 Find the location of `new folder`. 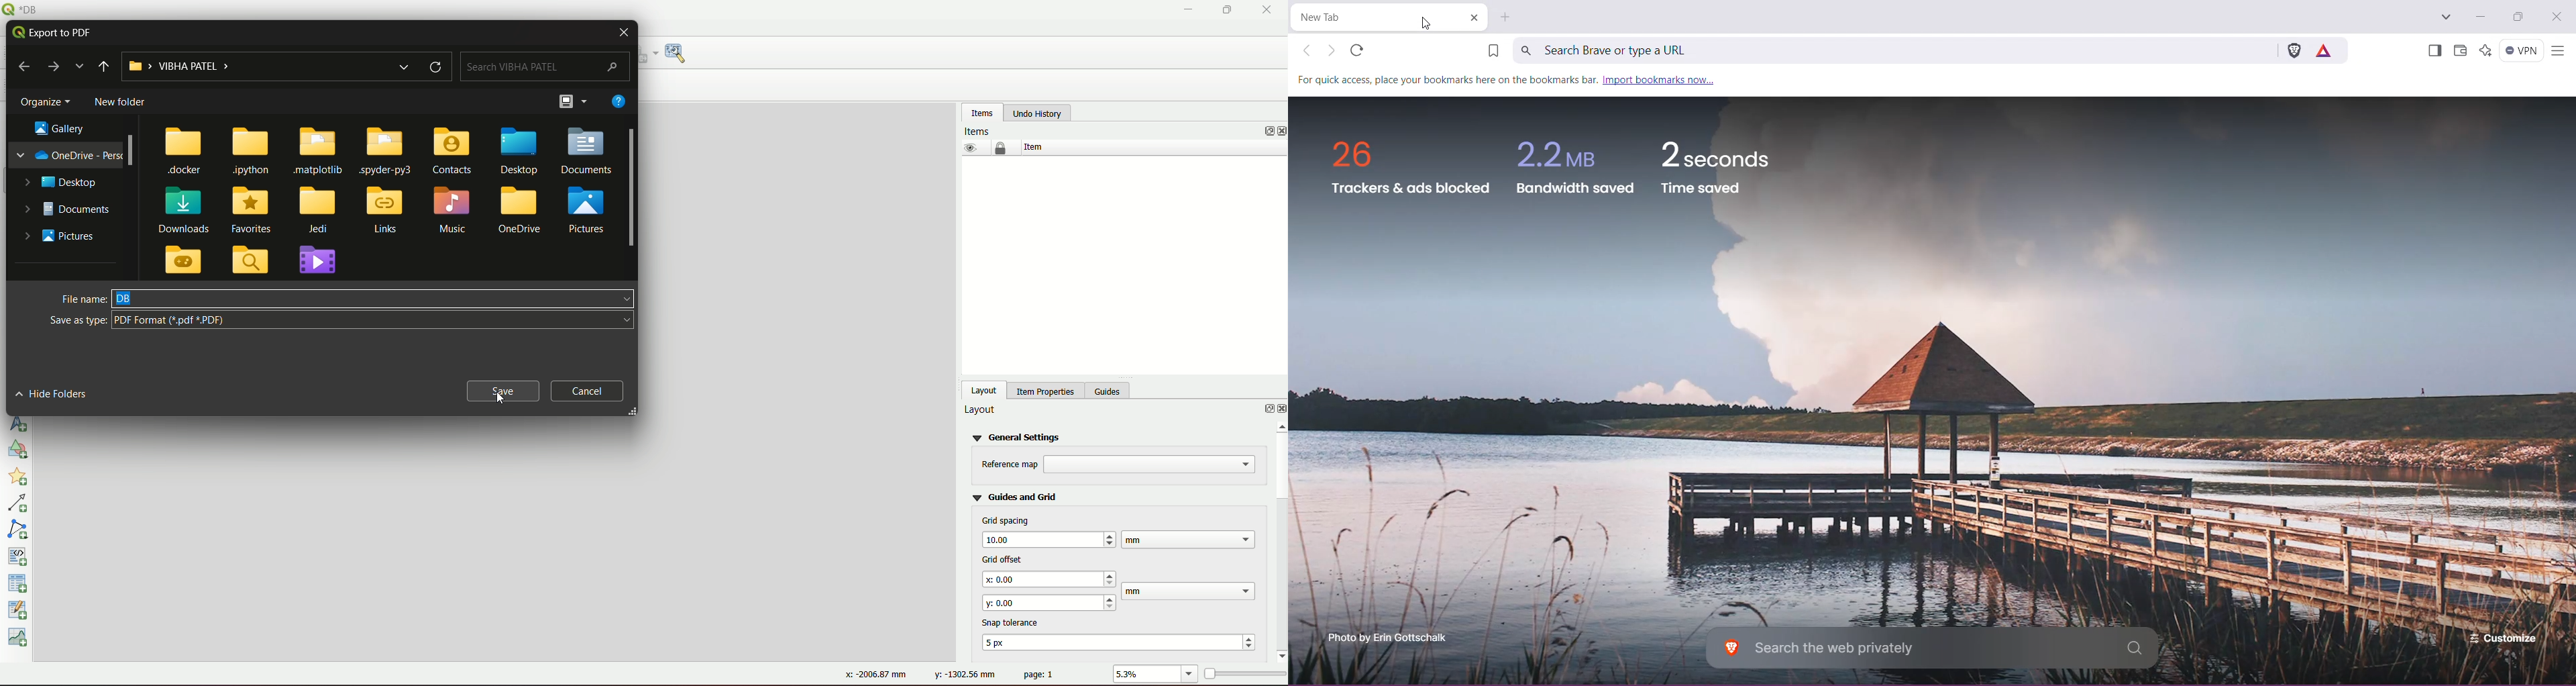

new folder is located at coordinates (118, 102).